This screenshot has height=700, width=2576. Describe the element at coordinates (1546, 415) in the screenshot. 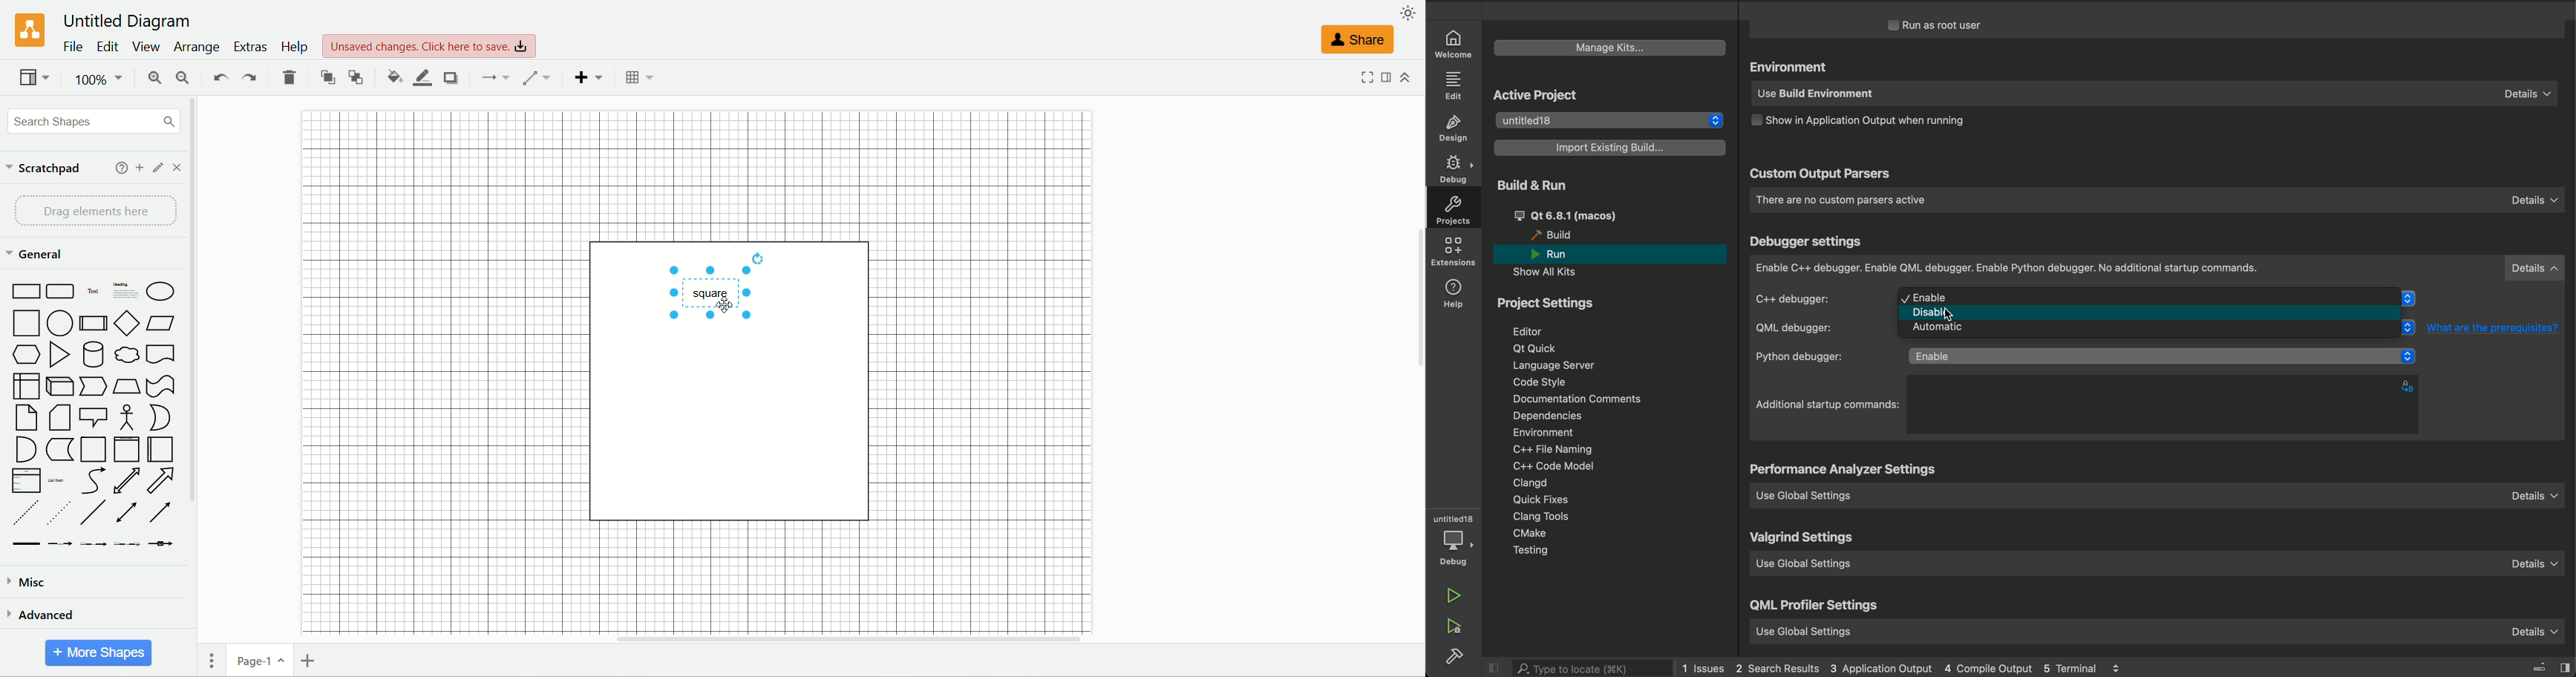

I see `dependencies` at that location.